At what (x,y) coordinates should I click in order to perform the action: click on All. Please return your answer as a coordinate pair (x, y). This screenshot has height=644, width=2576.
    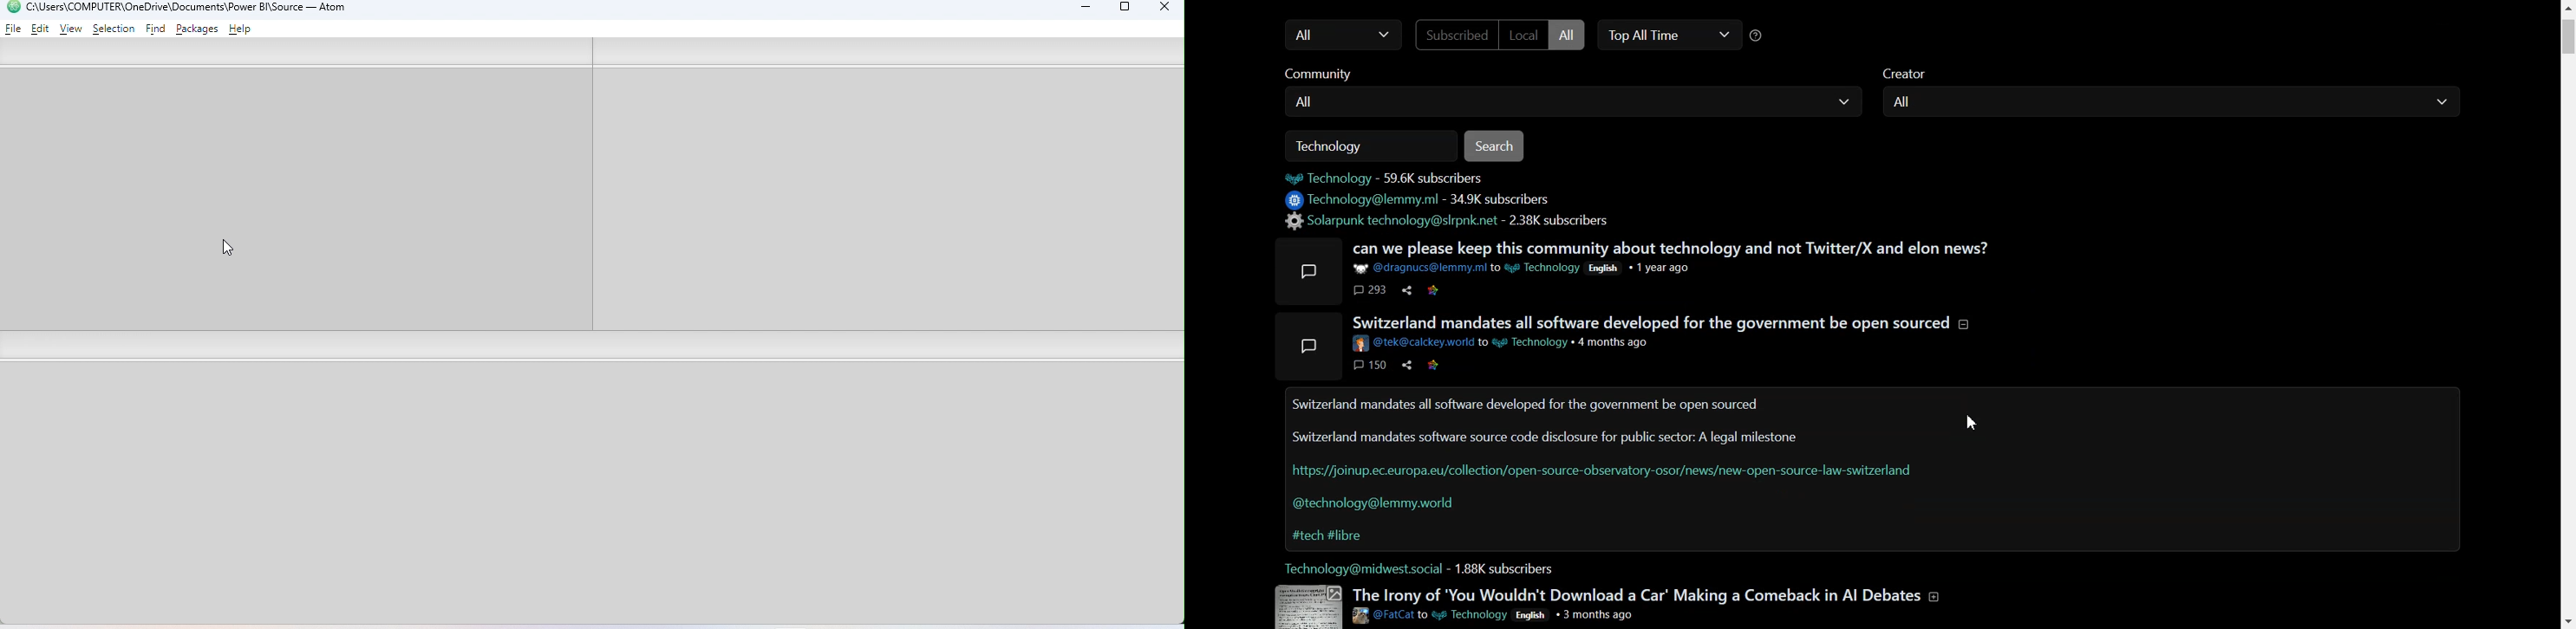
    Looking at the image, I should click on (1339, 36).